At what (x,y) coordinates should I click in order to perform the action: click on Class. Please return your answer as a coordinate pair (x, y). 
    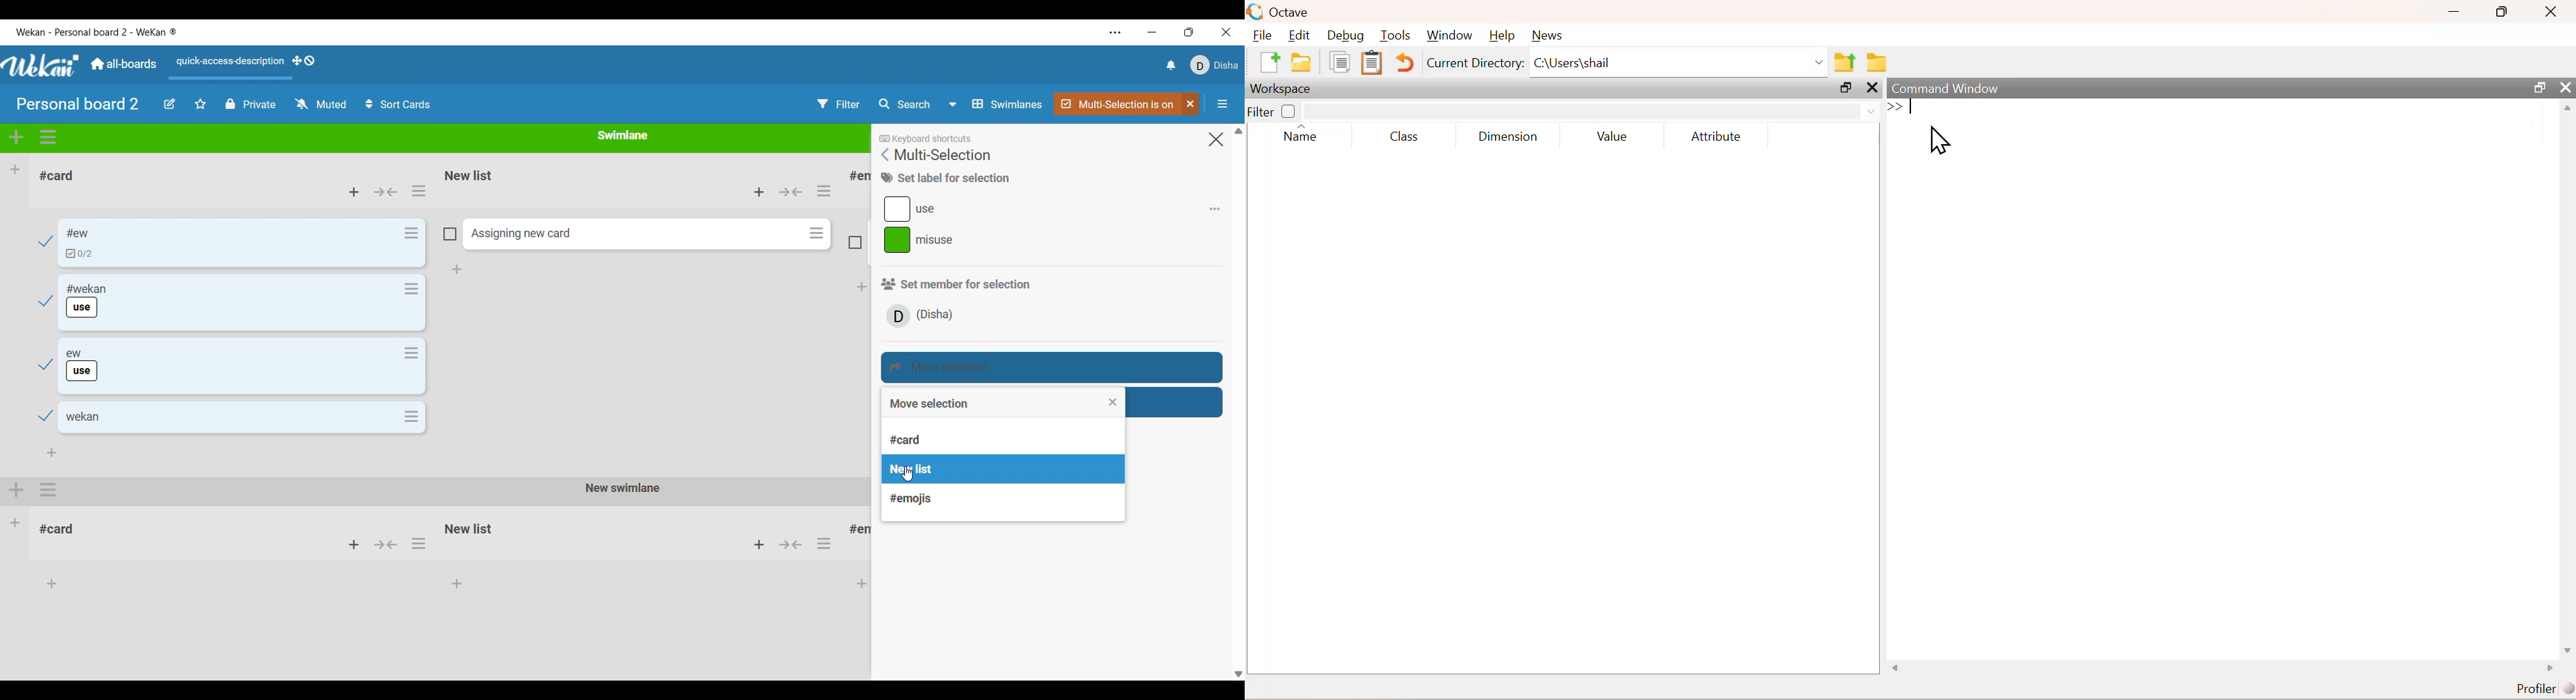
    Looking at the image, I should click on (1405, 137).